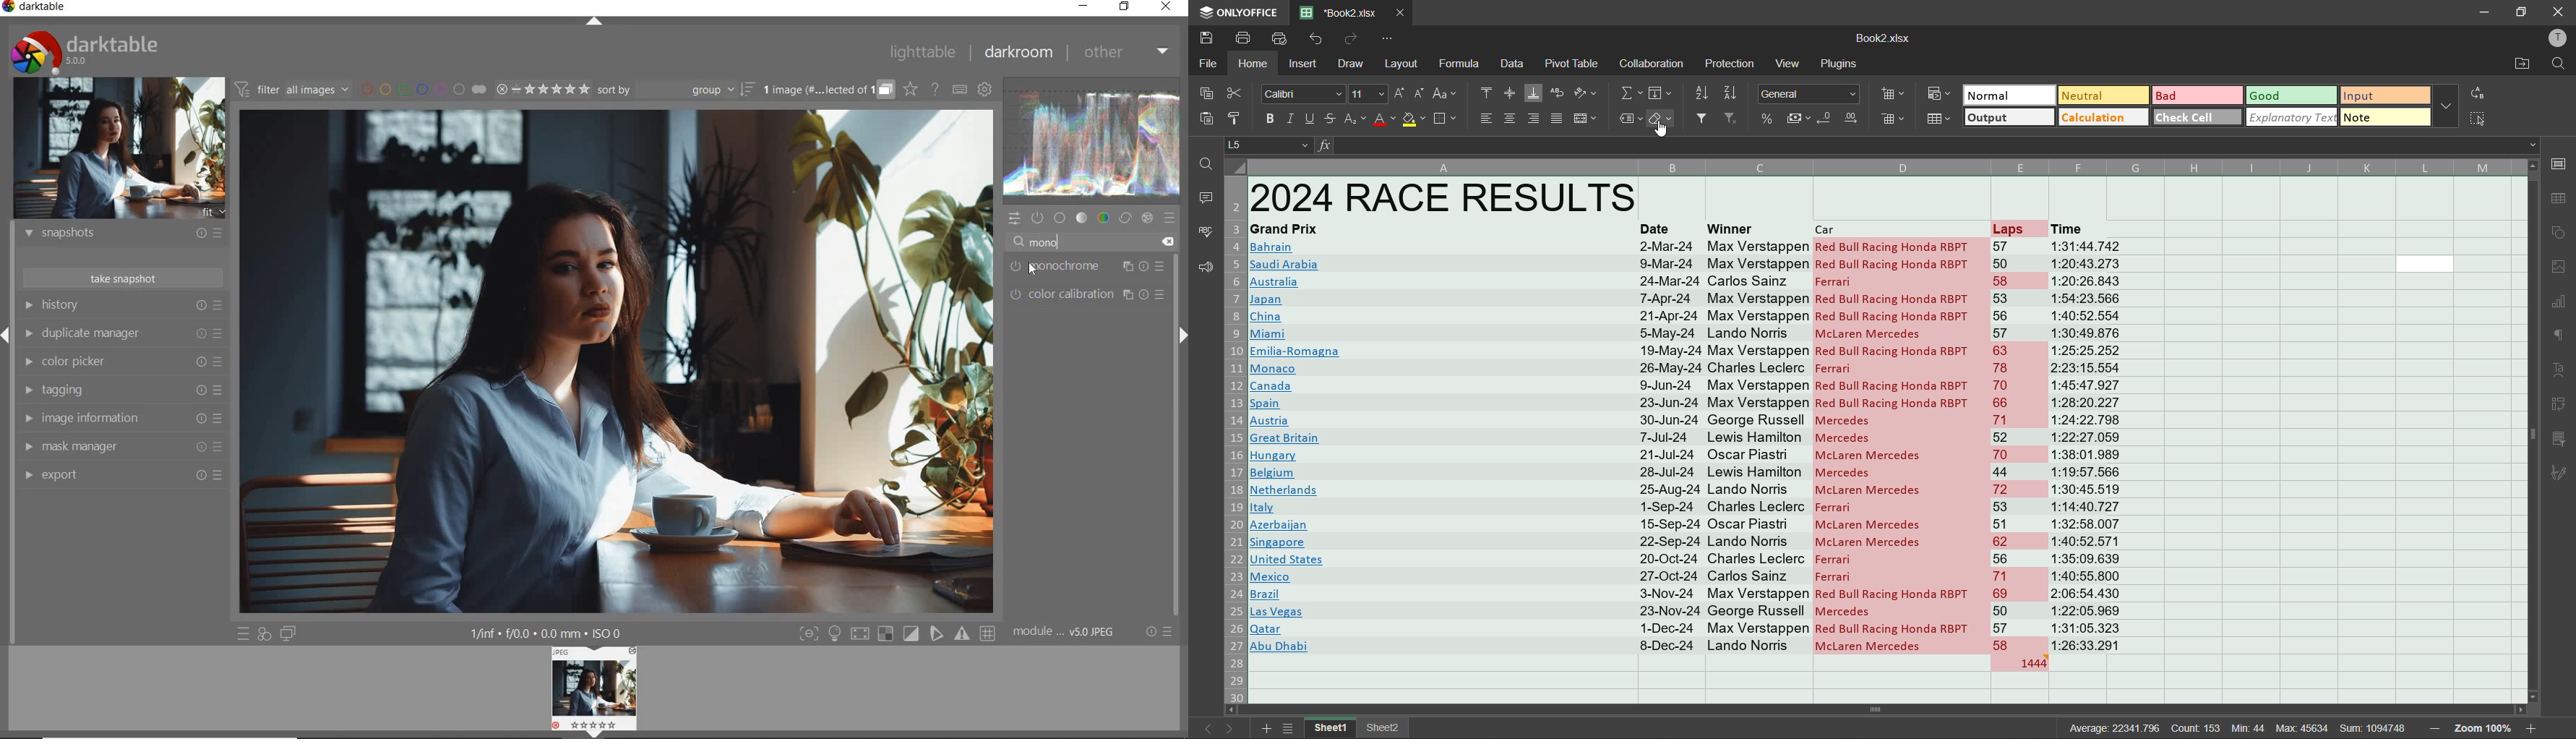  Describe the element at coordinates (1446, 119) in the screenshot. I see `borders` at that location.